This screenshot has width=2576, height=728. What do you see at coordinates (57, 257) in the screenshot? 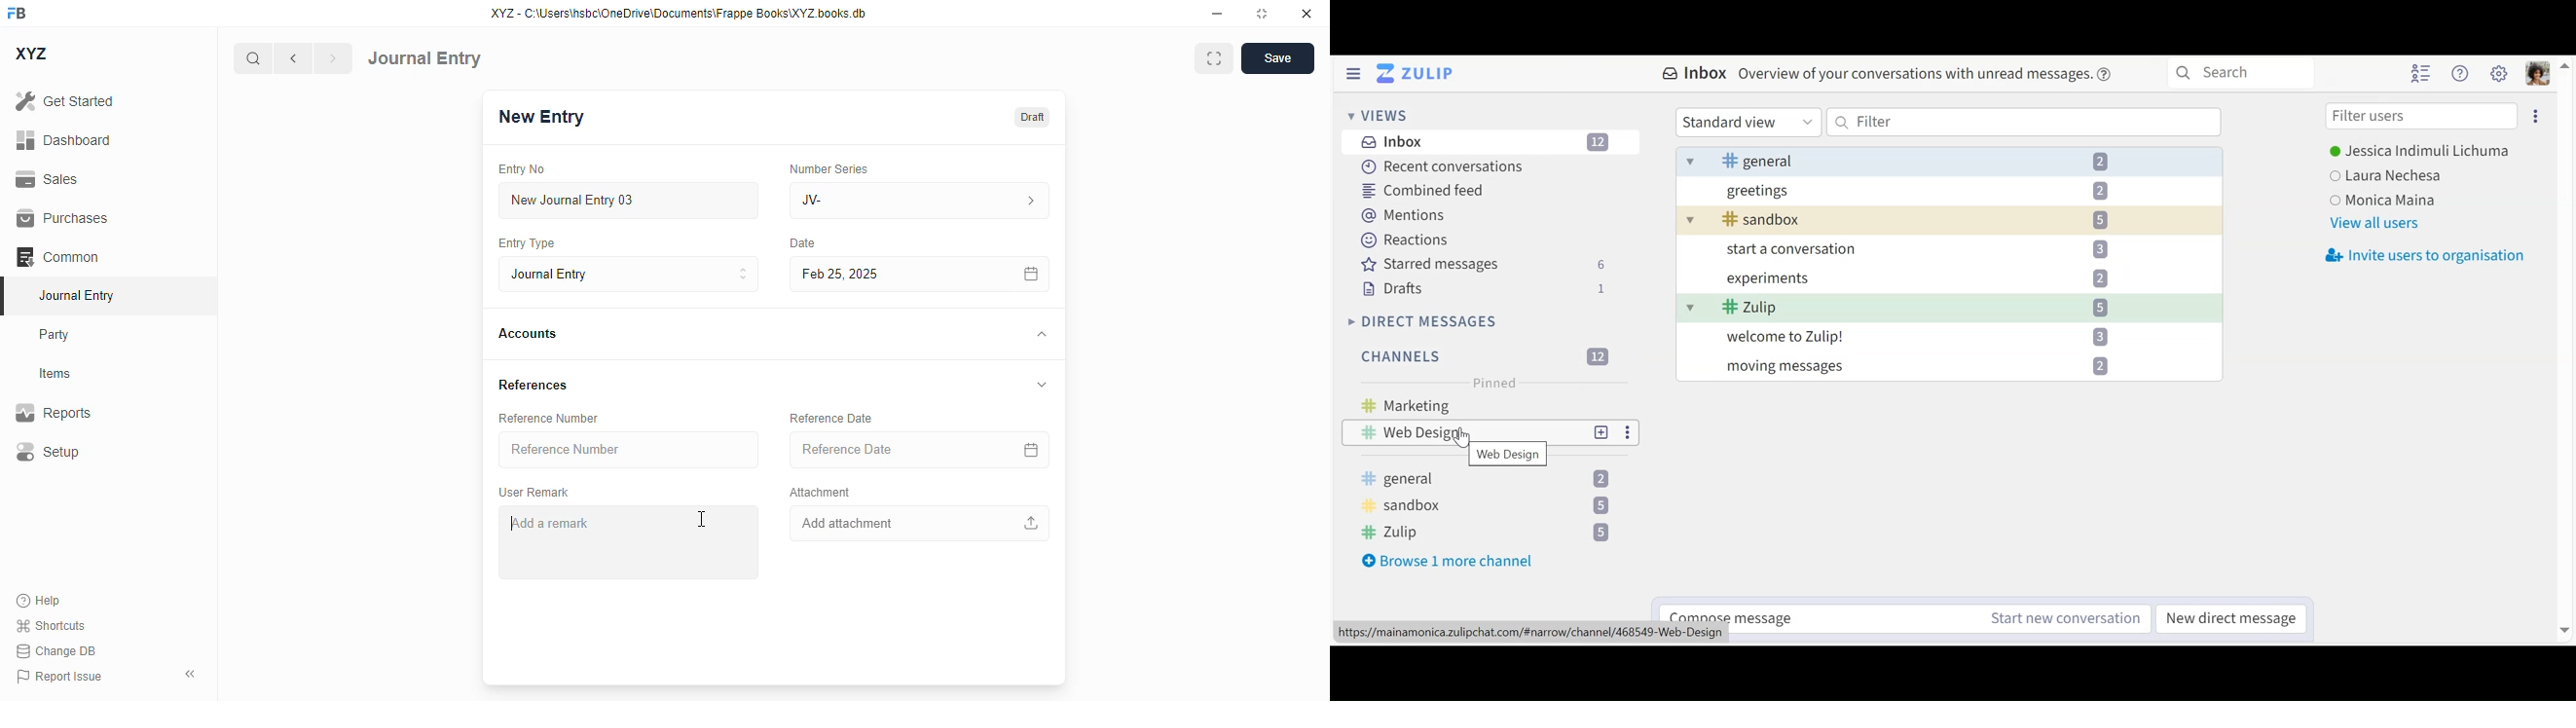
I see `common` at bounding box center [57, 257].